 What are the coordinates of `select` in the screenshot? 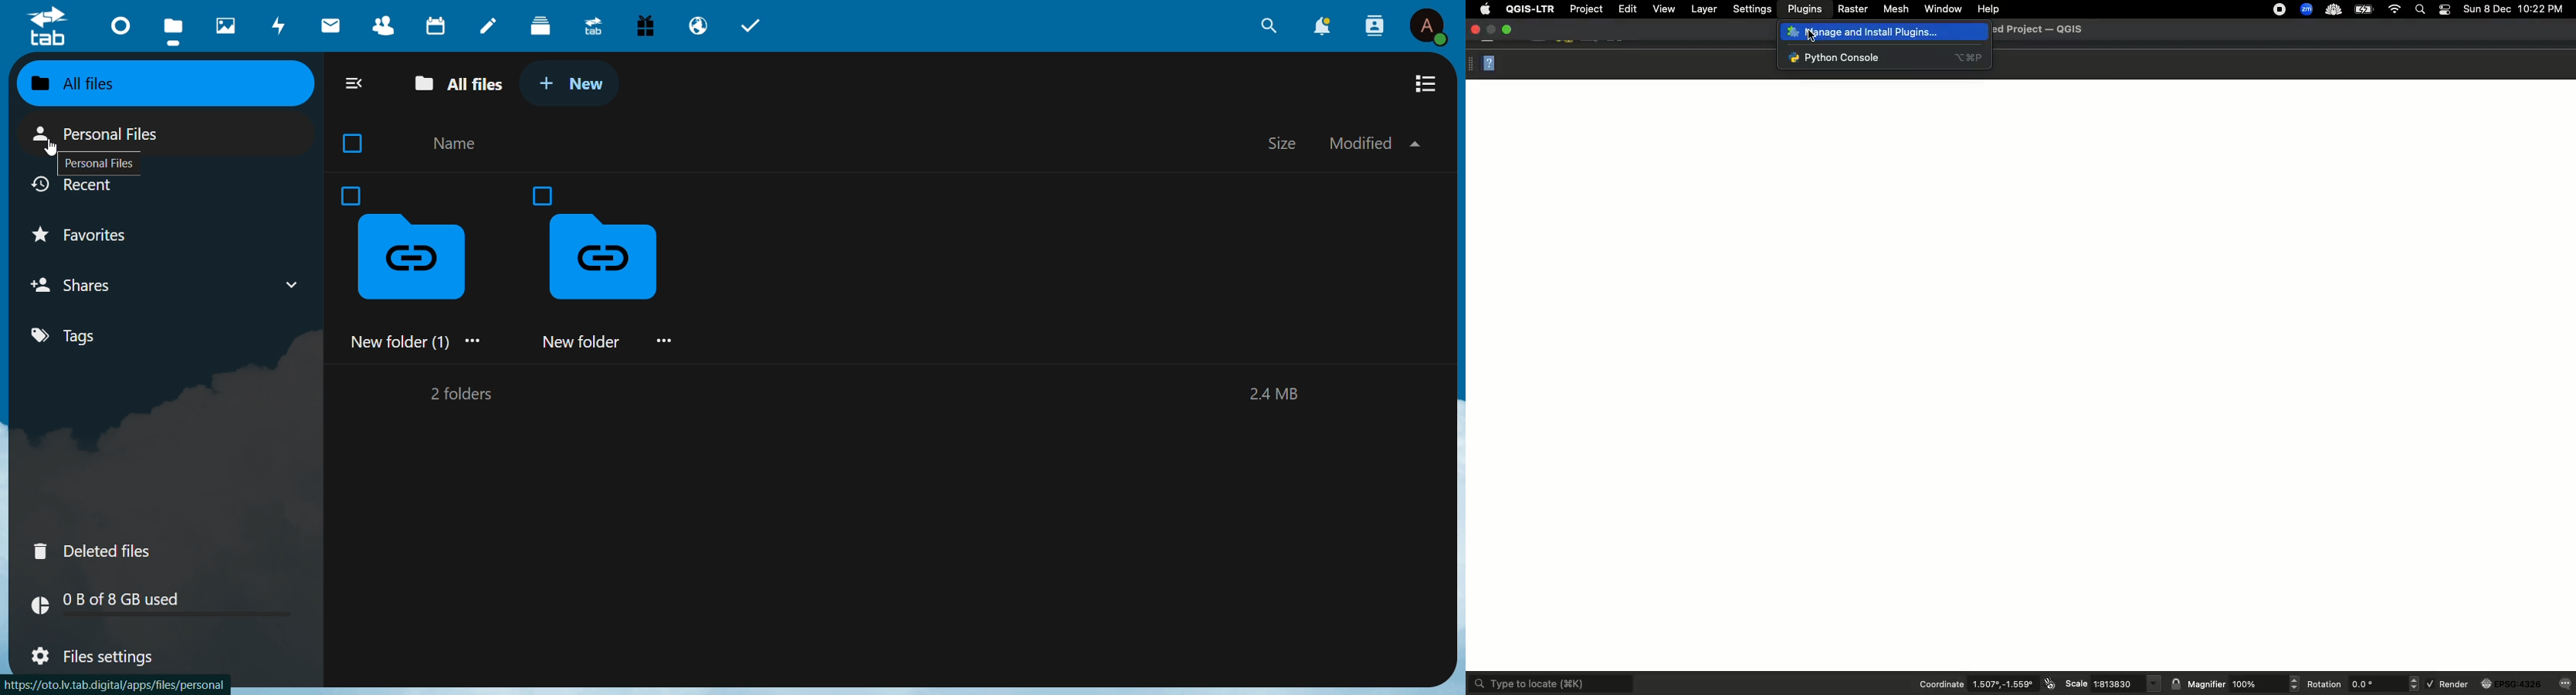 It's located at (357, 143).